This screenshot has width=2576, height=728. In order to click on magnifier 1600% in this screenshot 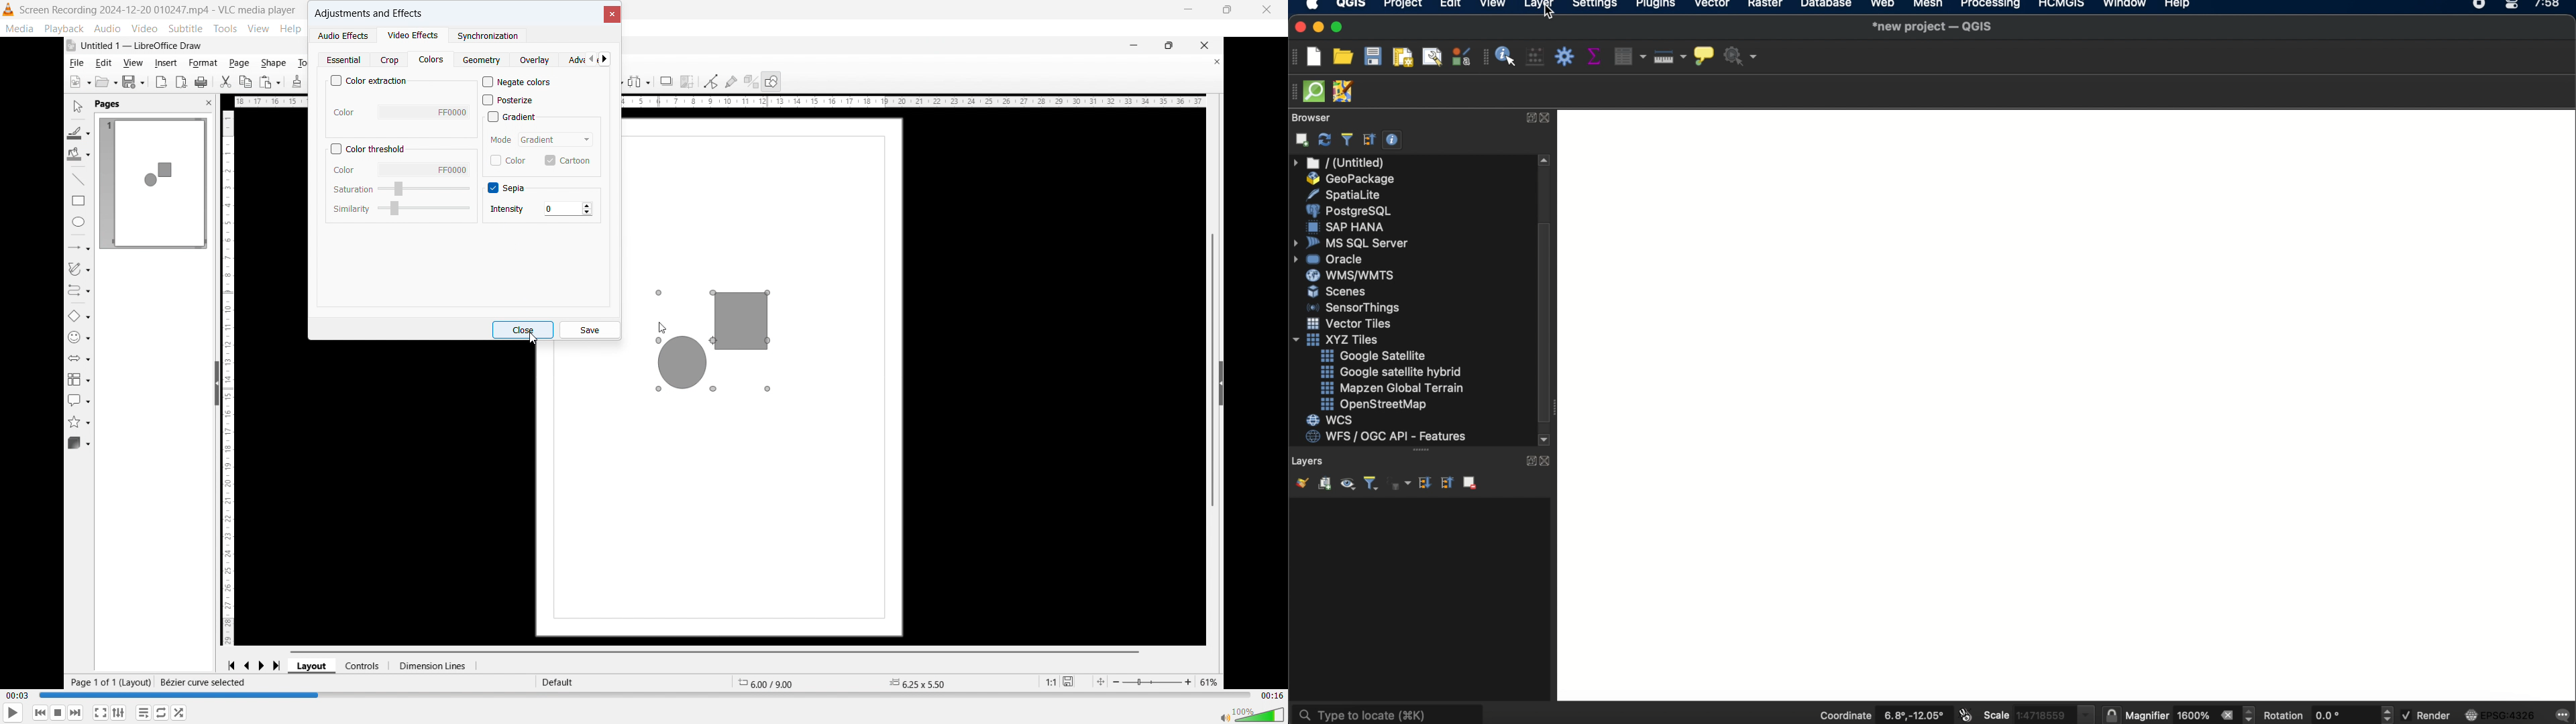, I will do `click(2191, 715)`.